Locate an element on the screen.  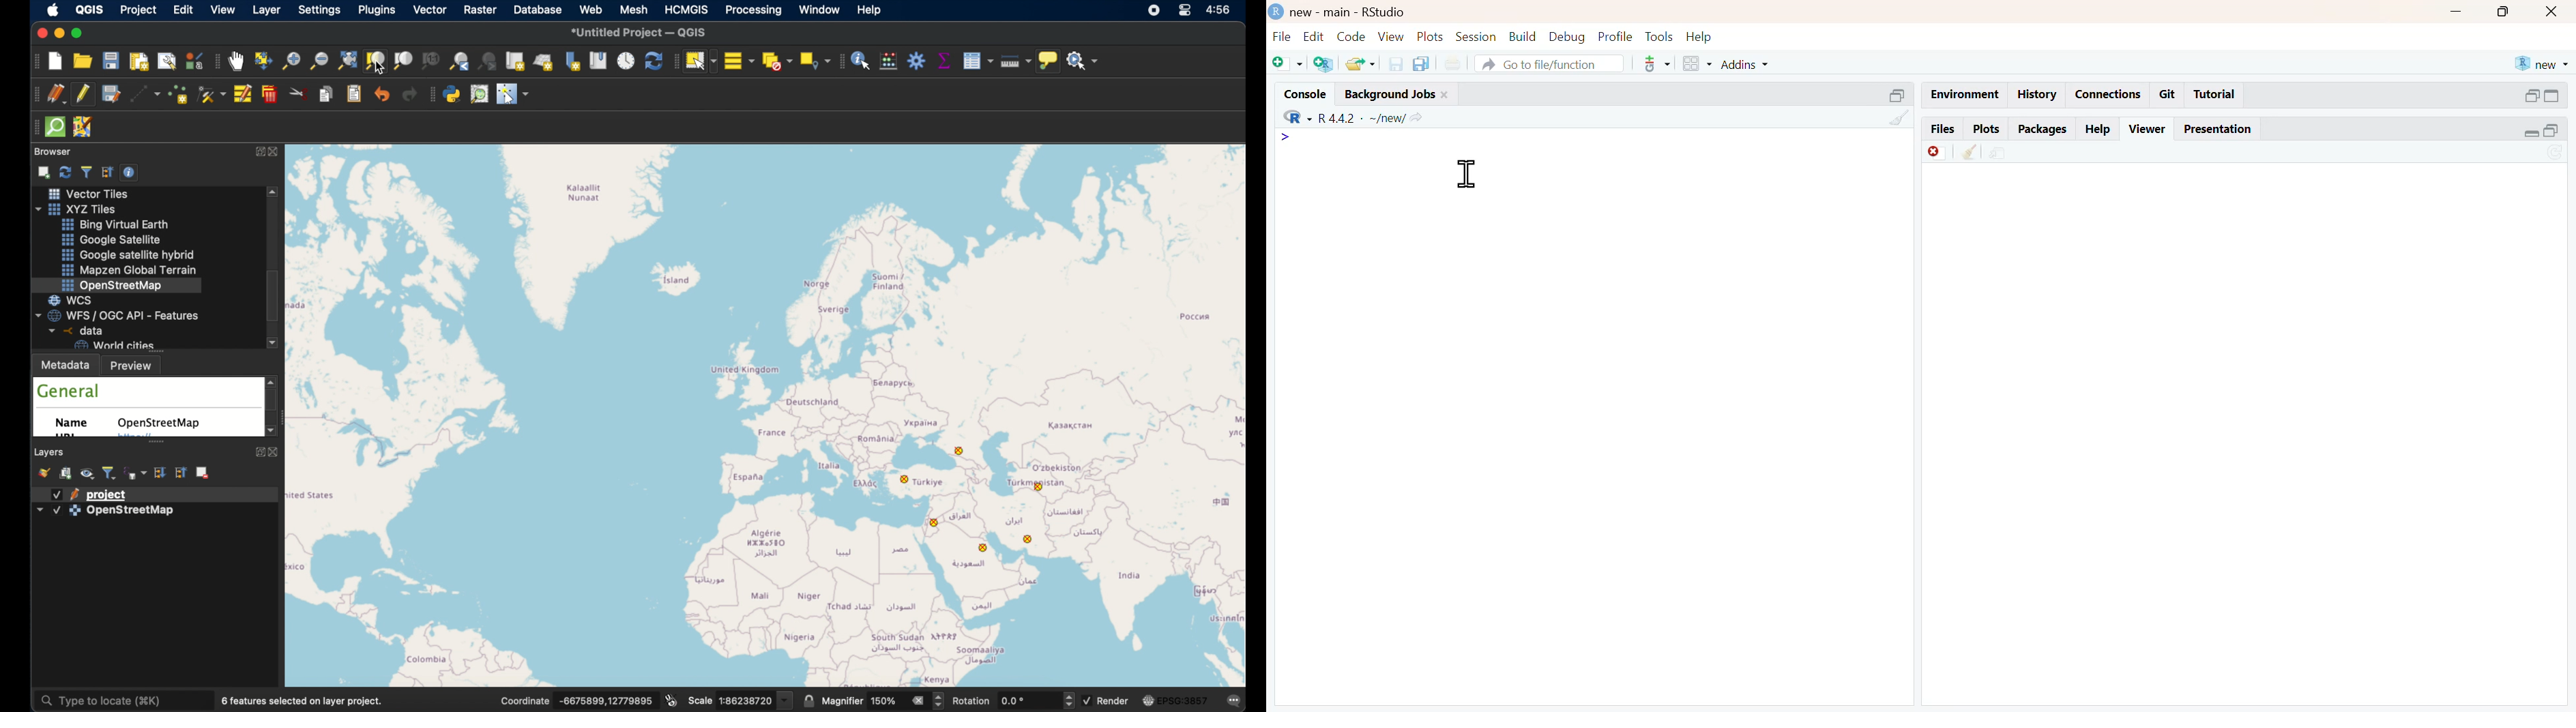
drag handle is located at coordinates (34, 127).